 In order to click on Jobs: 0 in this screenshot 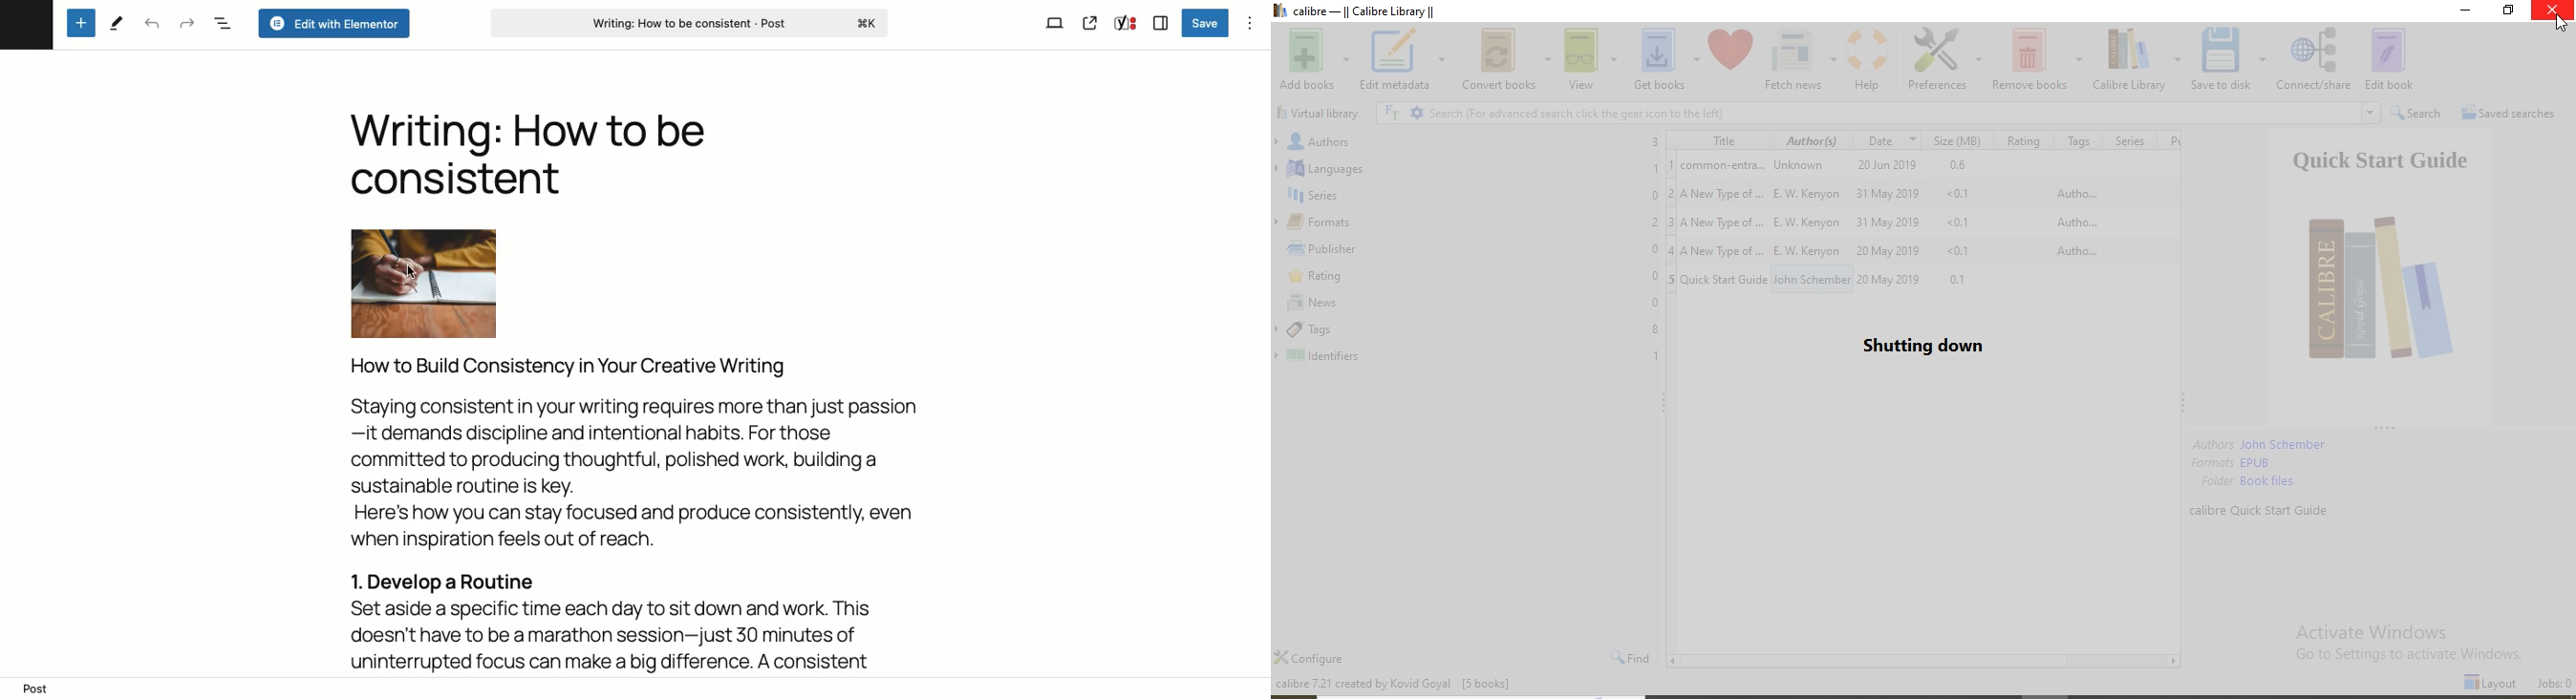, I will do `click(2554, 684)`.